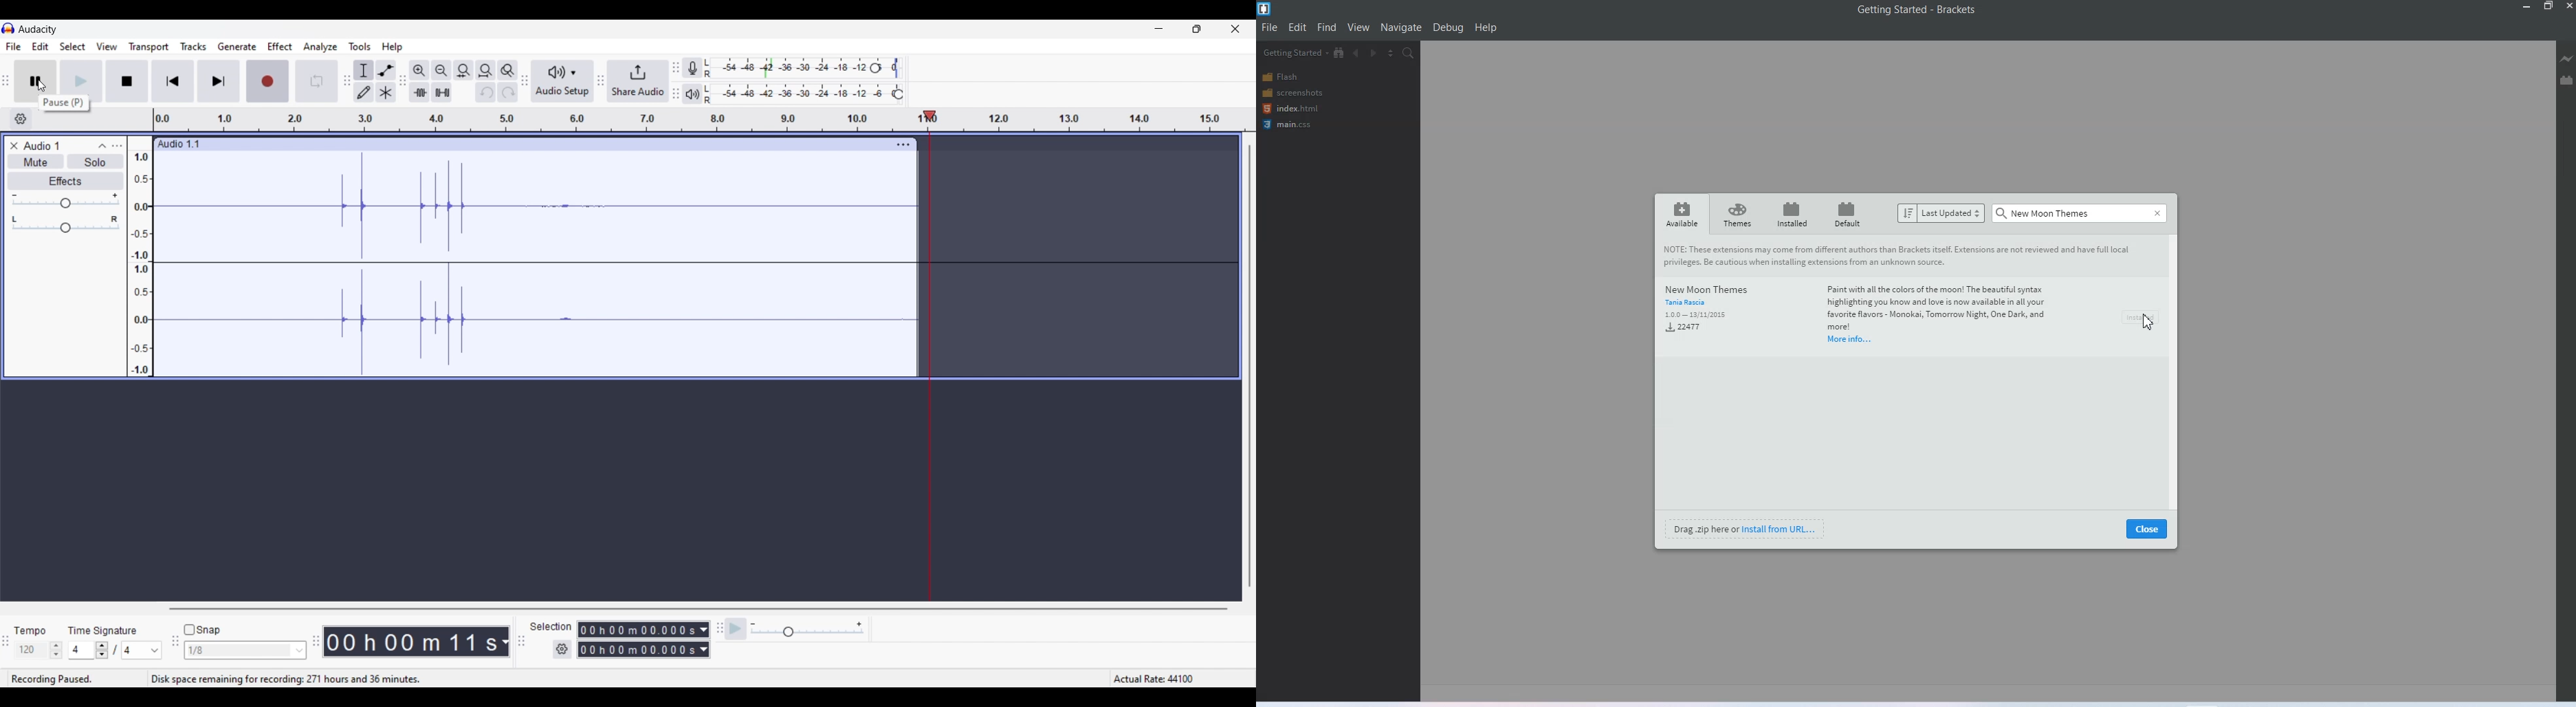  I want to click on index.html, so click(1289, 109).